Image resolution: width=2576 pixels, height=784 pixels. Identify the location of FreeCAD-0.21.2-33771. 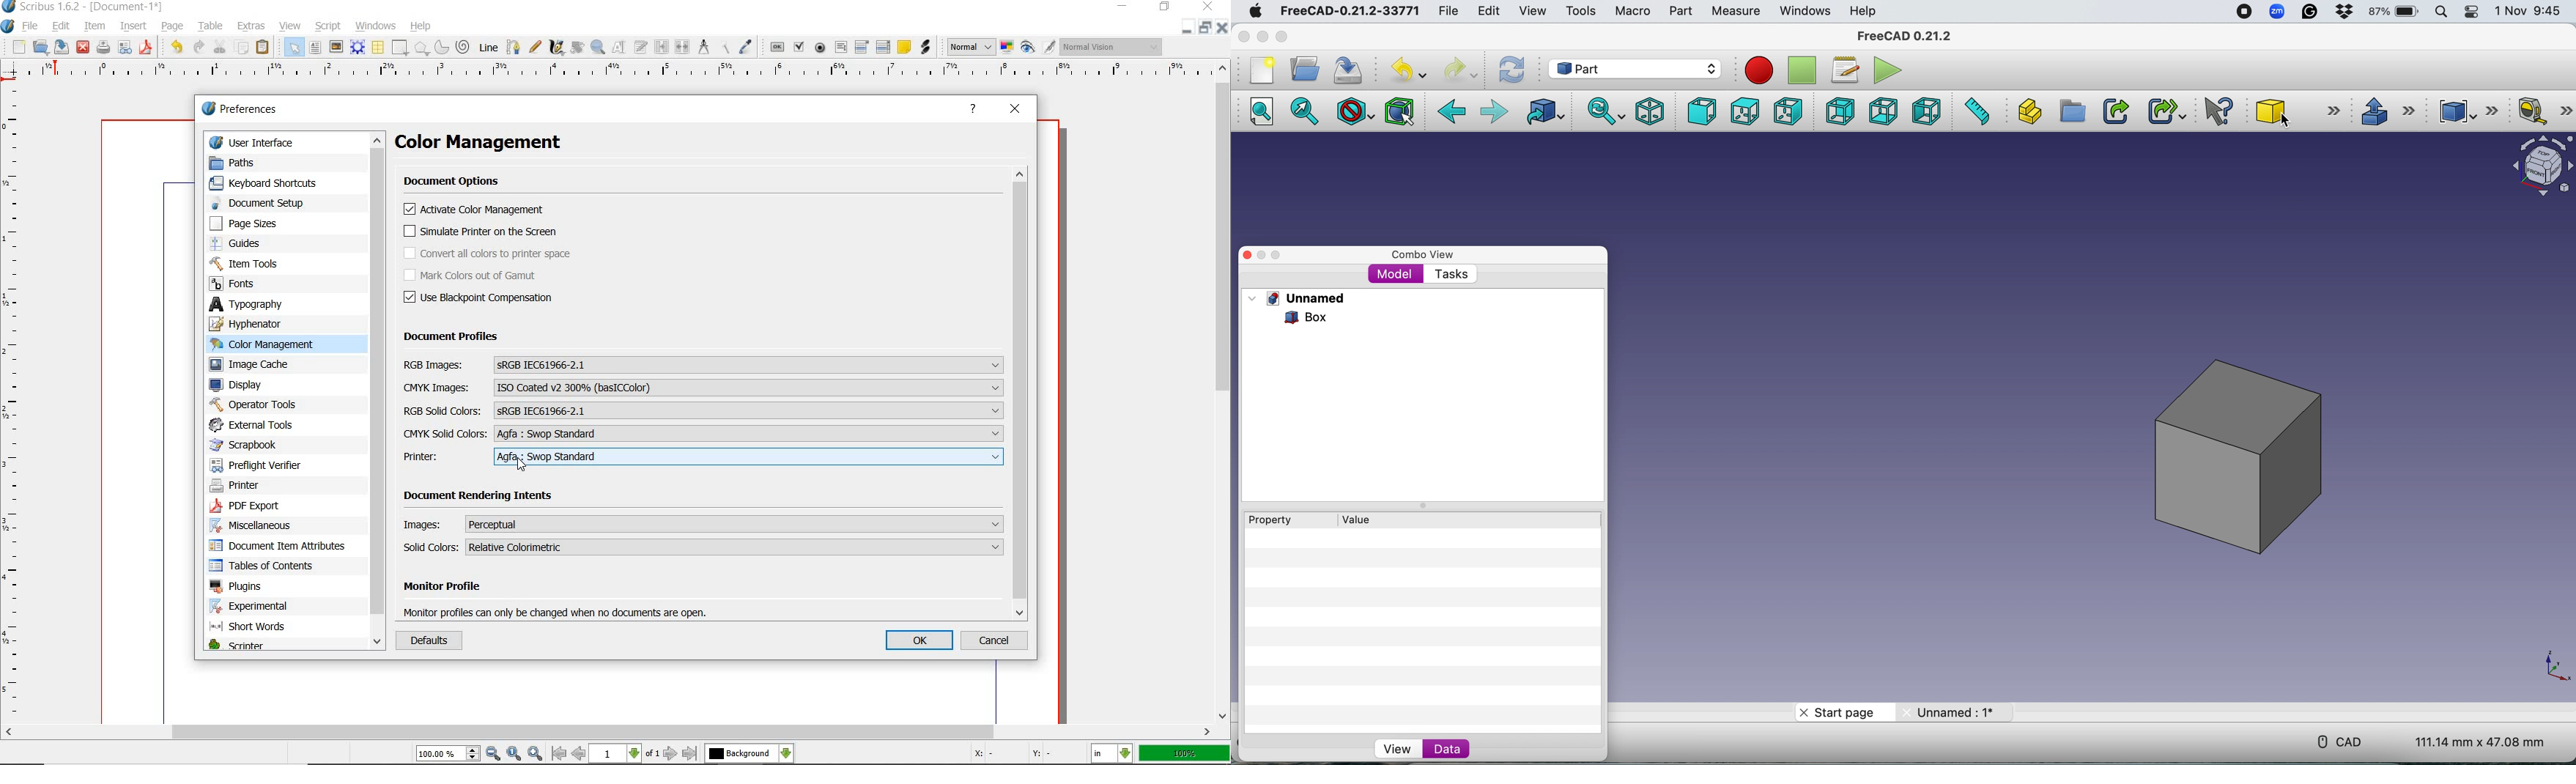
(1350, 11).